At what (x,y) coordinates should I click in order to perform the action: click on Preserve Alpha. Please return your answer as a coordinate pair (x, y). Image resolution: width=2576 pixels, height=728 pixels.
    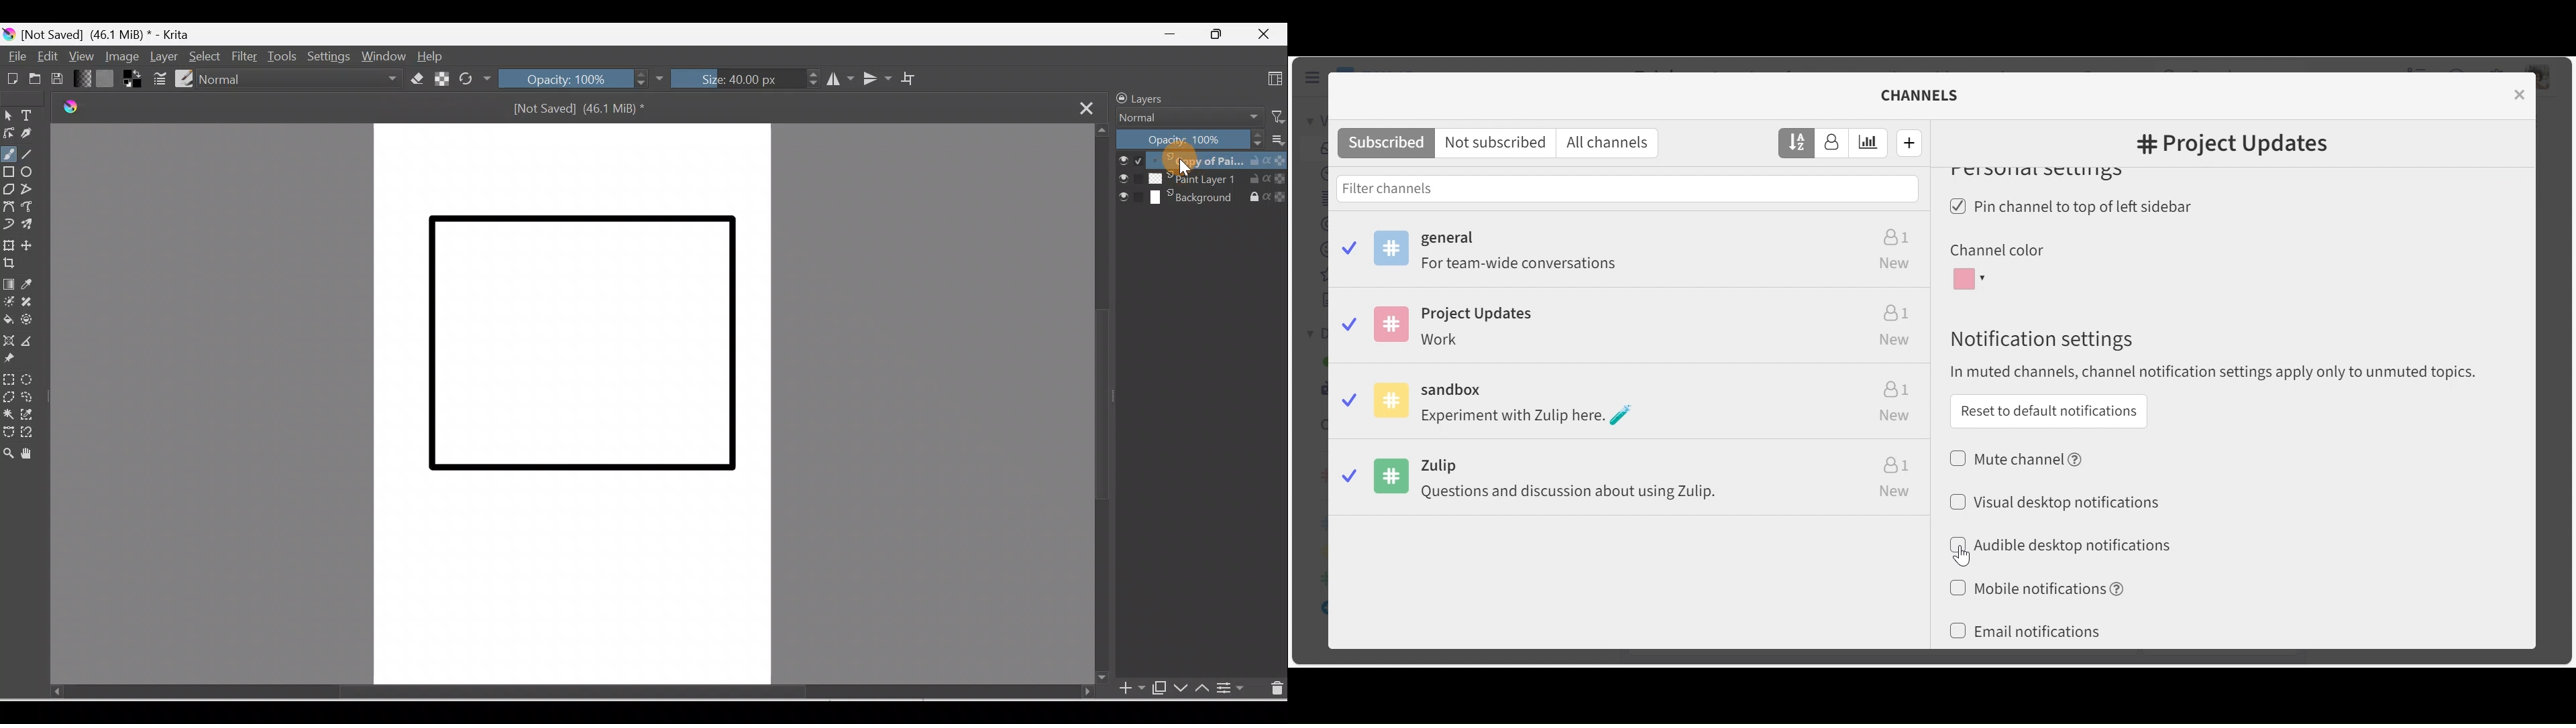
    Looking at the image, I should click on (439, 78).